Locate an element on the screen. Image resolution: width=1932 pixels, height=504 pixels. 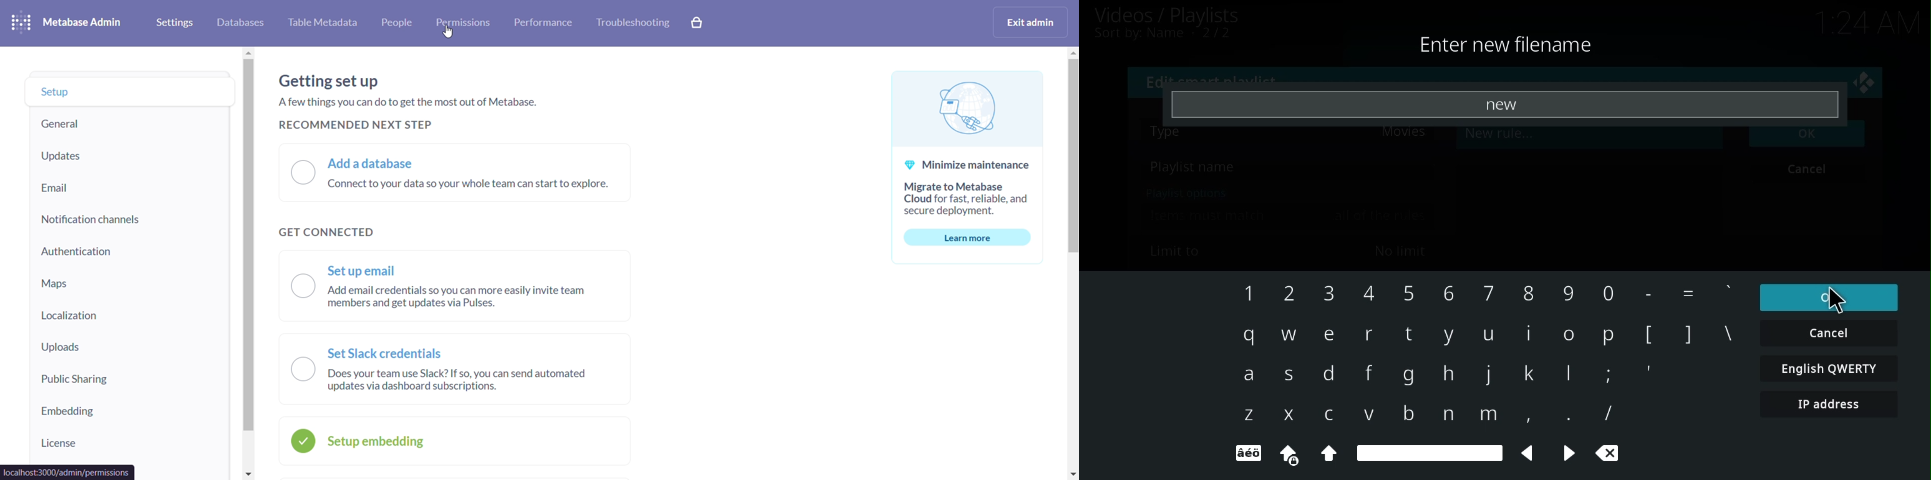
caps is located at coordinates (1288, 454).